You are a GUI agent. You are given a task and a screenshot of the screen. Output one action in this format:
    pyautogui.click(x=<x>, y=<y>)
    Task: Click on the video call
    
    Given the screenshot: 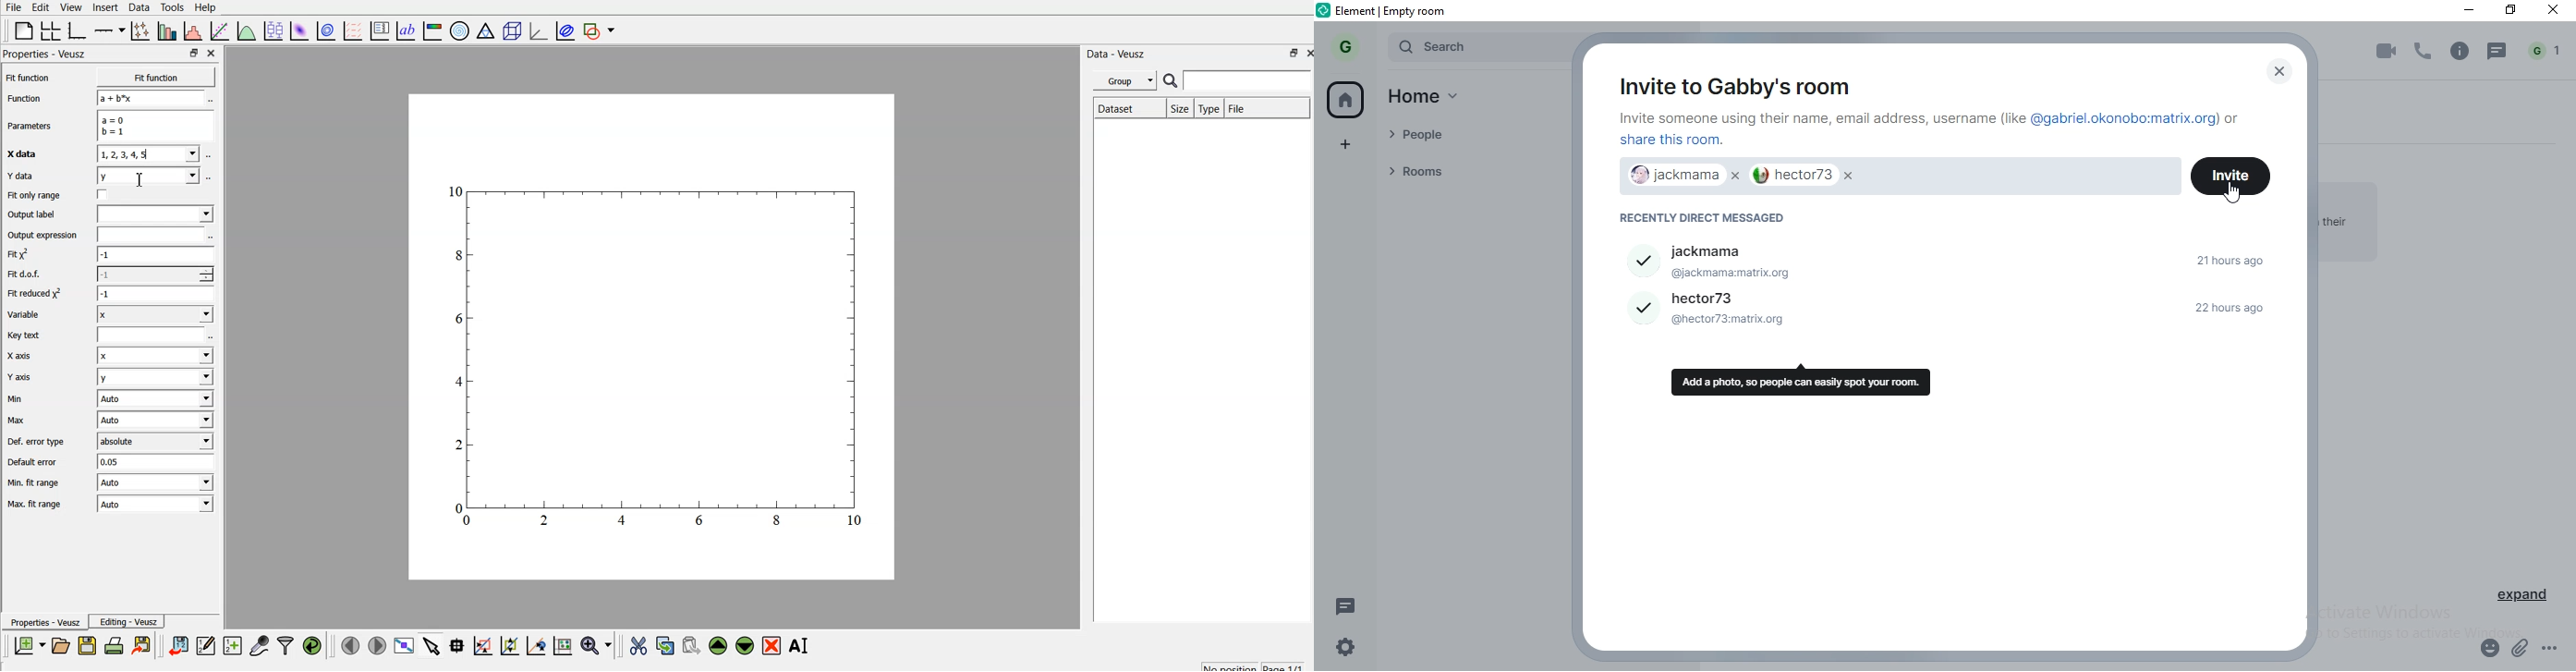 What is the action you would take?
    pyautogui.click(x=2383, y=53)
    